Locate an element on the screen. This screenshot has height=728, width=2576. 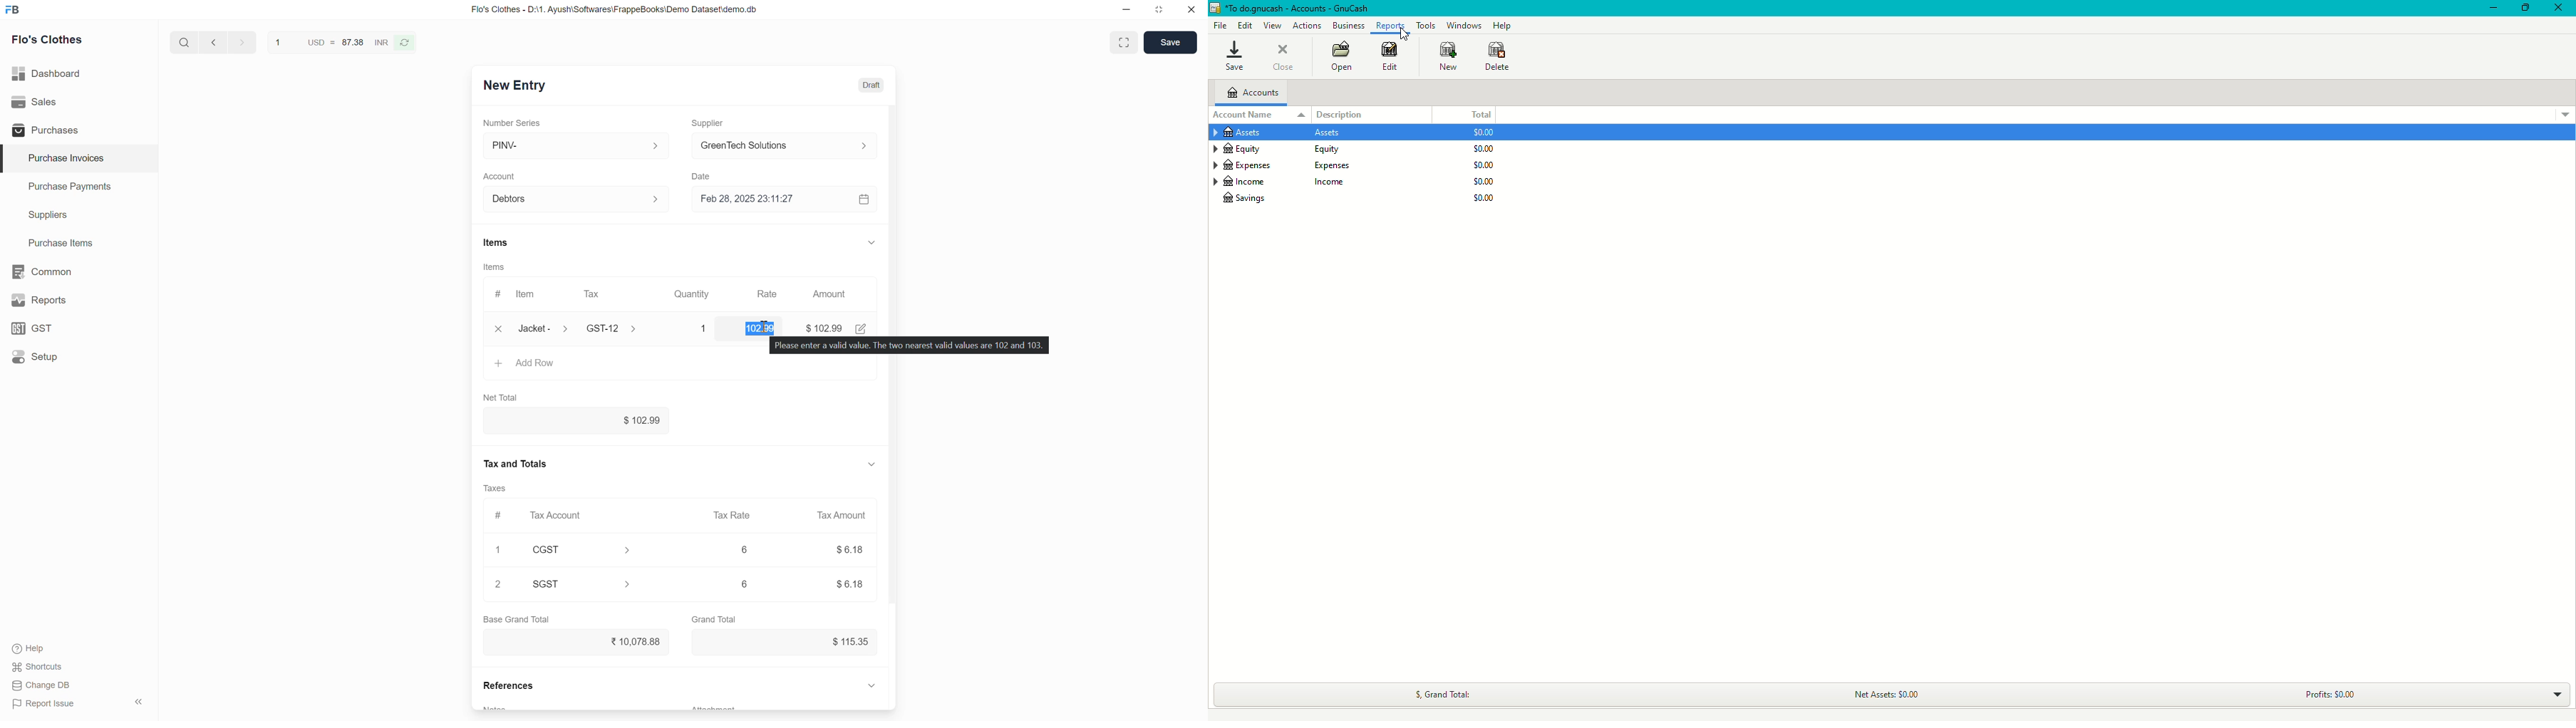
Items is located at coordinates (494, 267).